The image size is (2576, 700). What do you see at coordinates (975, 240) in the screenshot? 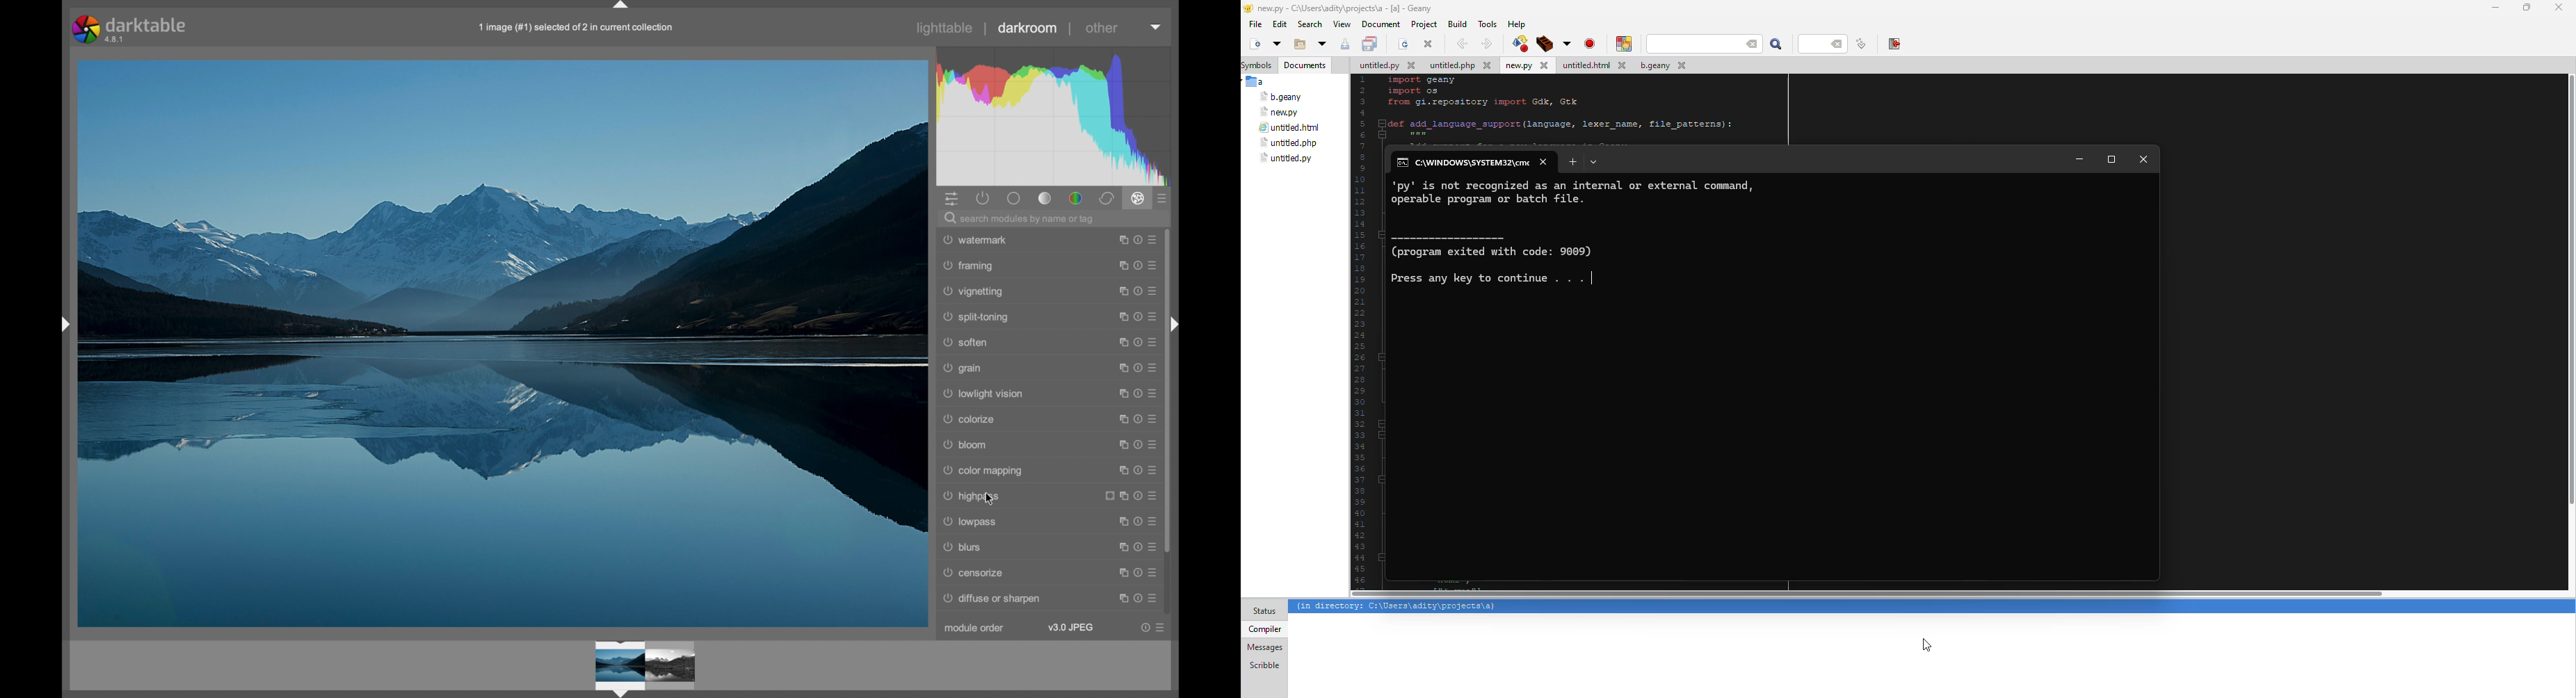
I see `watermark` at bounding box center [975, 240].